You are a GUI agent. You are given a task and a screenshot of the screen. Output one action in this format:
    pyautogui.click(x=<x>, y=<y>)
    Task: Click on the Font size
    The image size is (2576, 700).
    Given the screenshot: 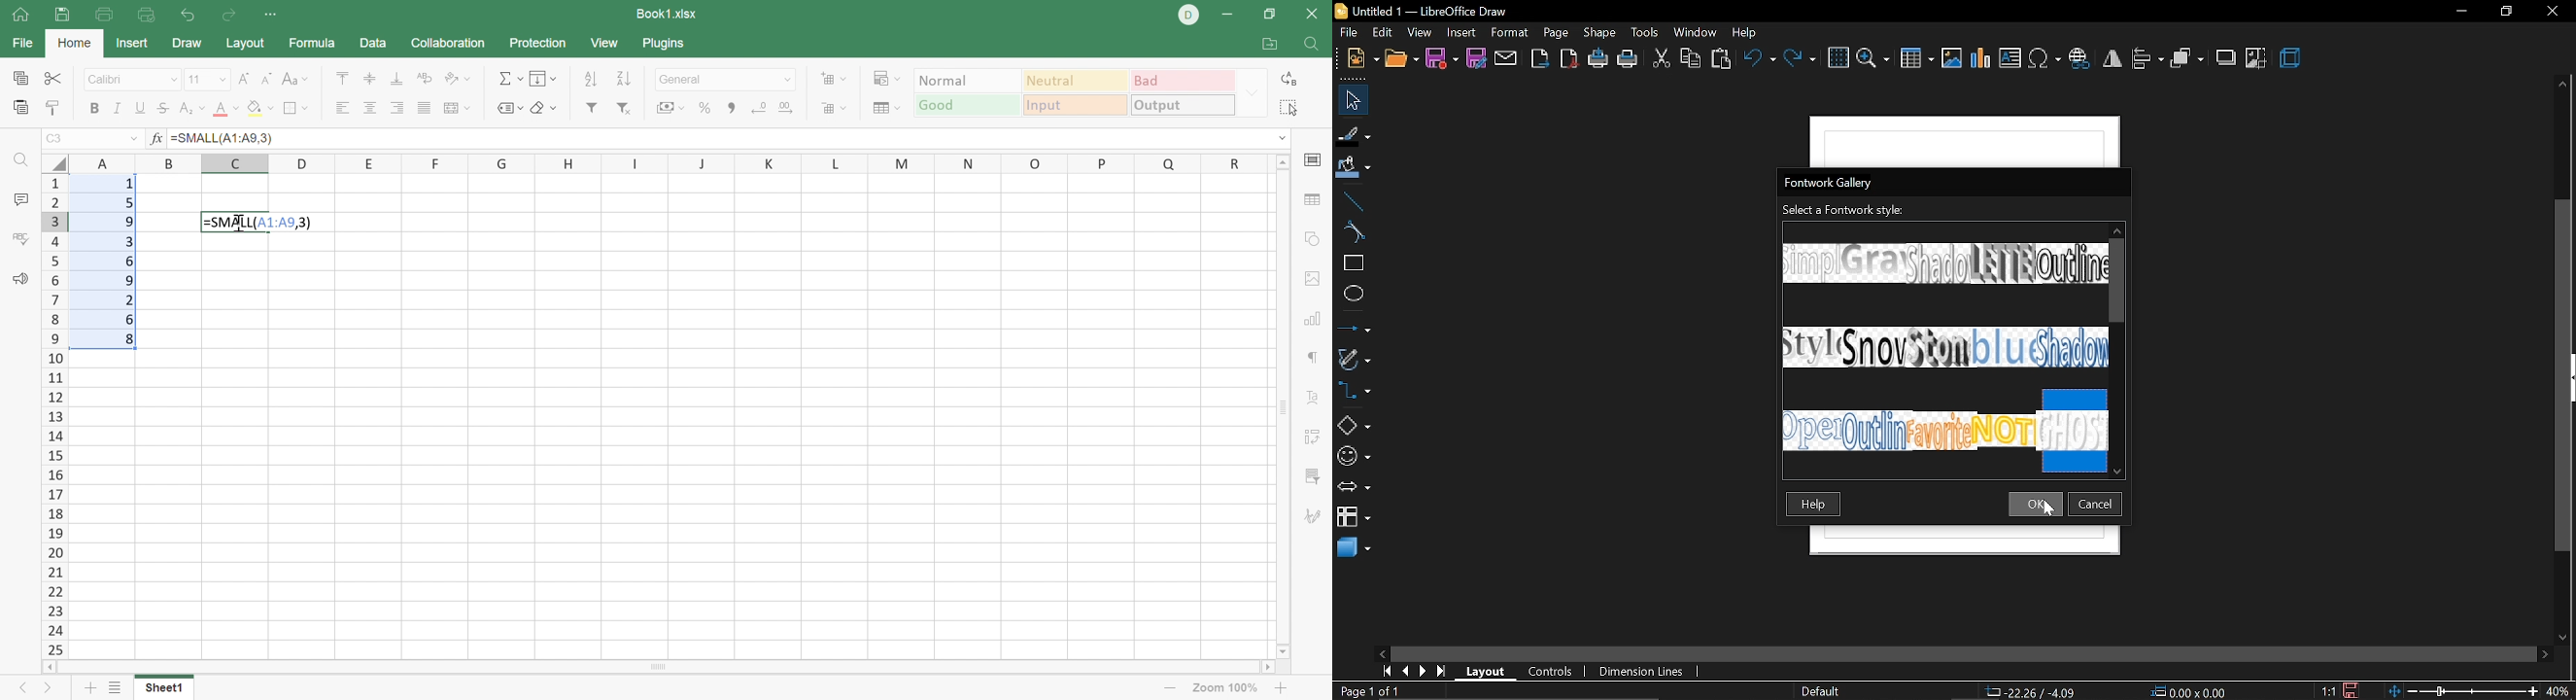 What is the action you would take?
    pyautogui.click(x=207, y=78)
    